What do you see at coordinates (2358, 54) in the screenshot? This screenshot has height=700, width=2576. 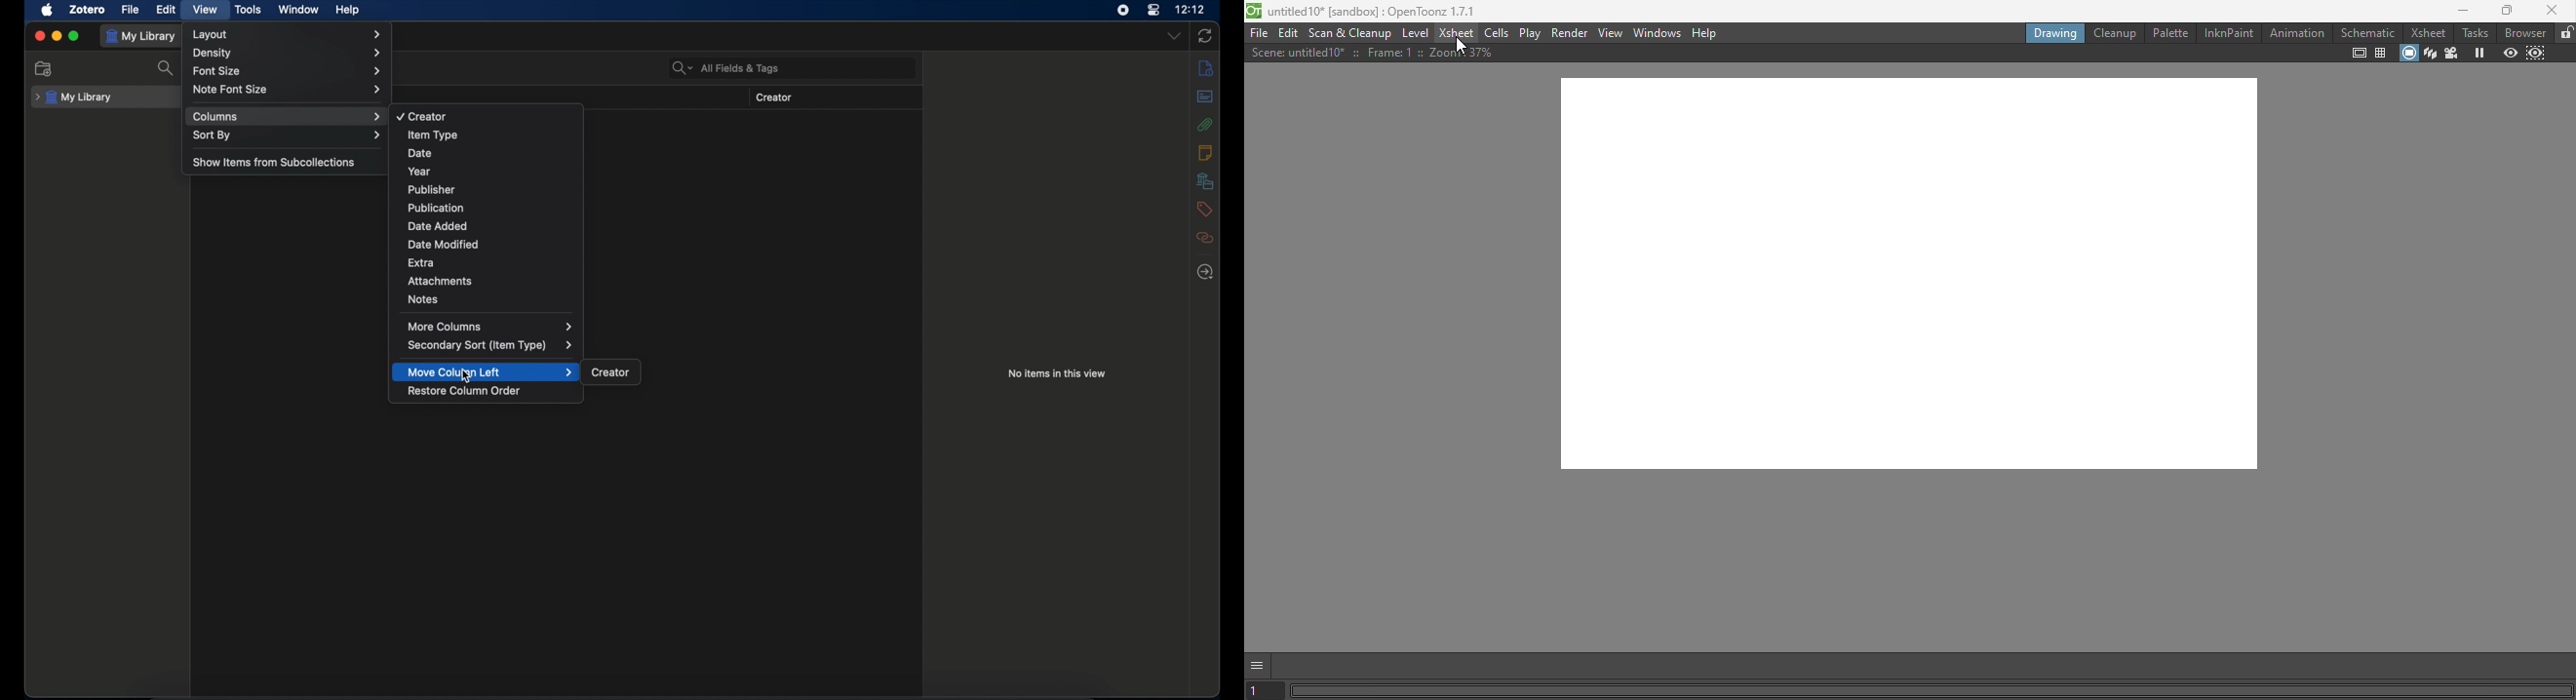 I see `Safe area` at bounding box center [2358, 54].